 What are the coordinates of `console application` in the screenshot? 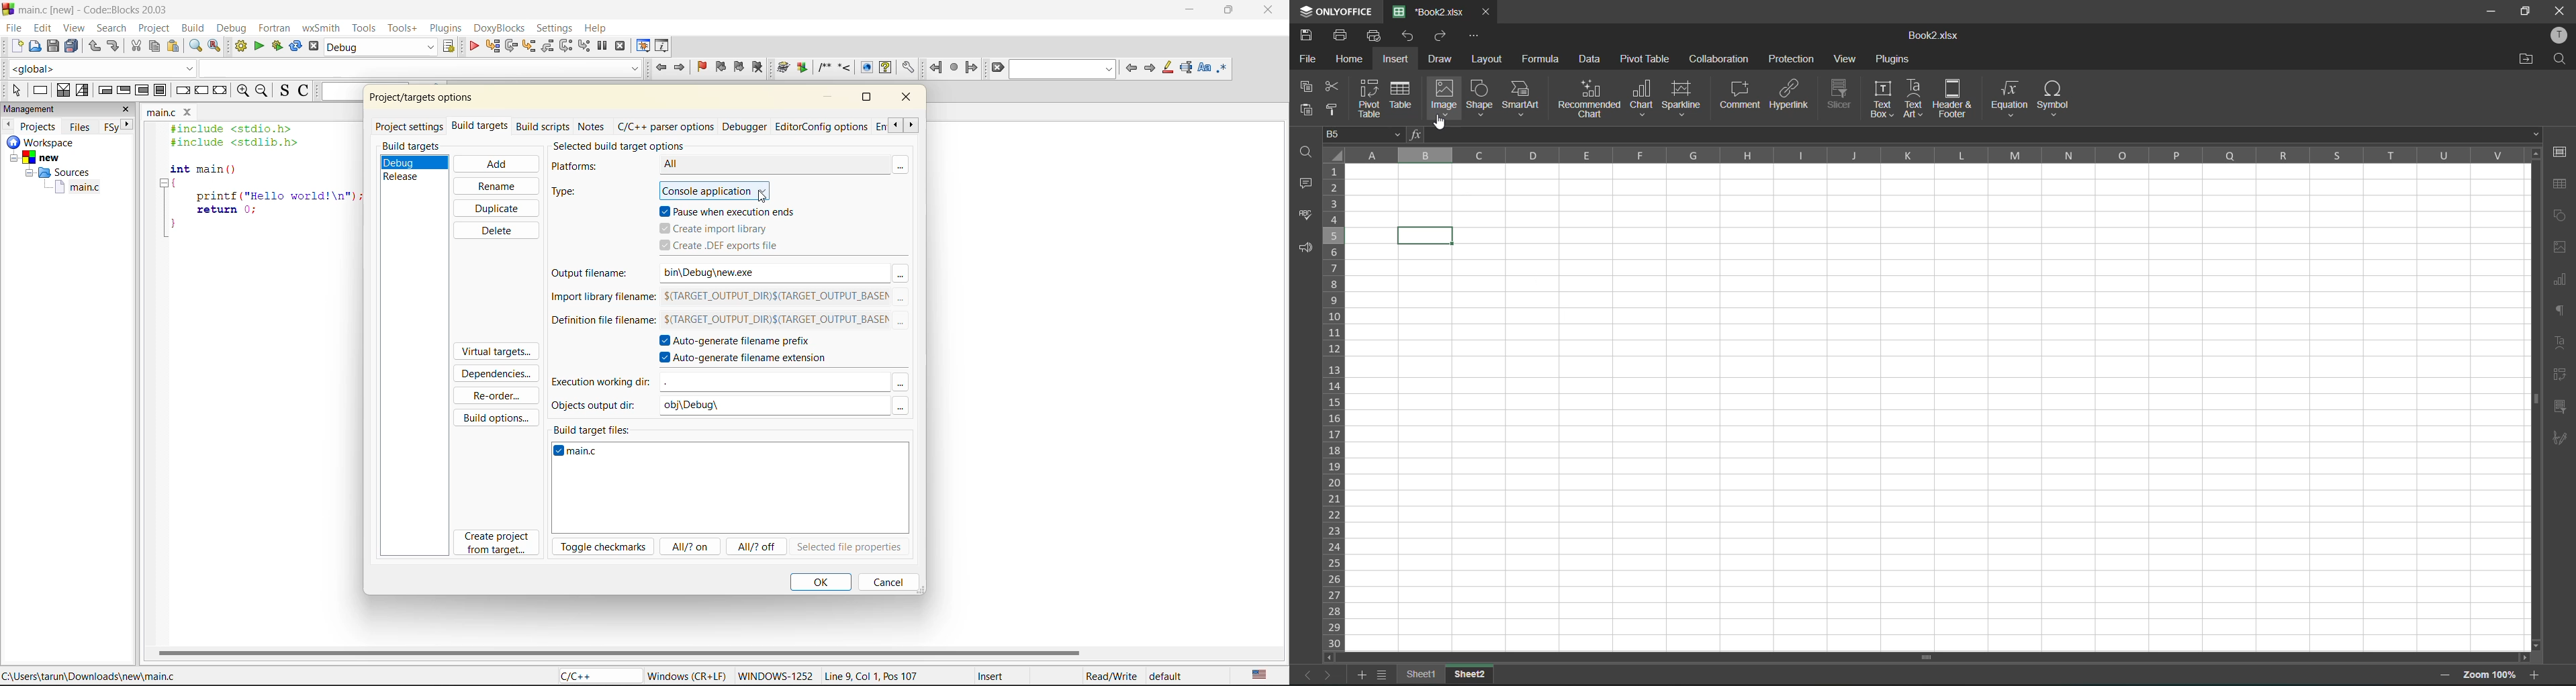 It's located at (715, 190).